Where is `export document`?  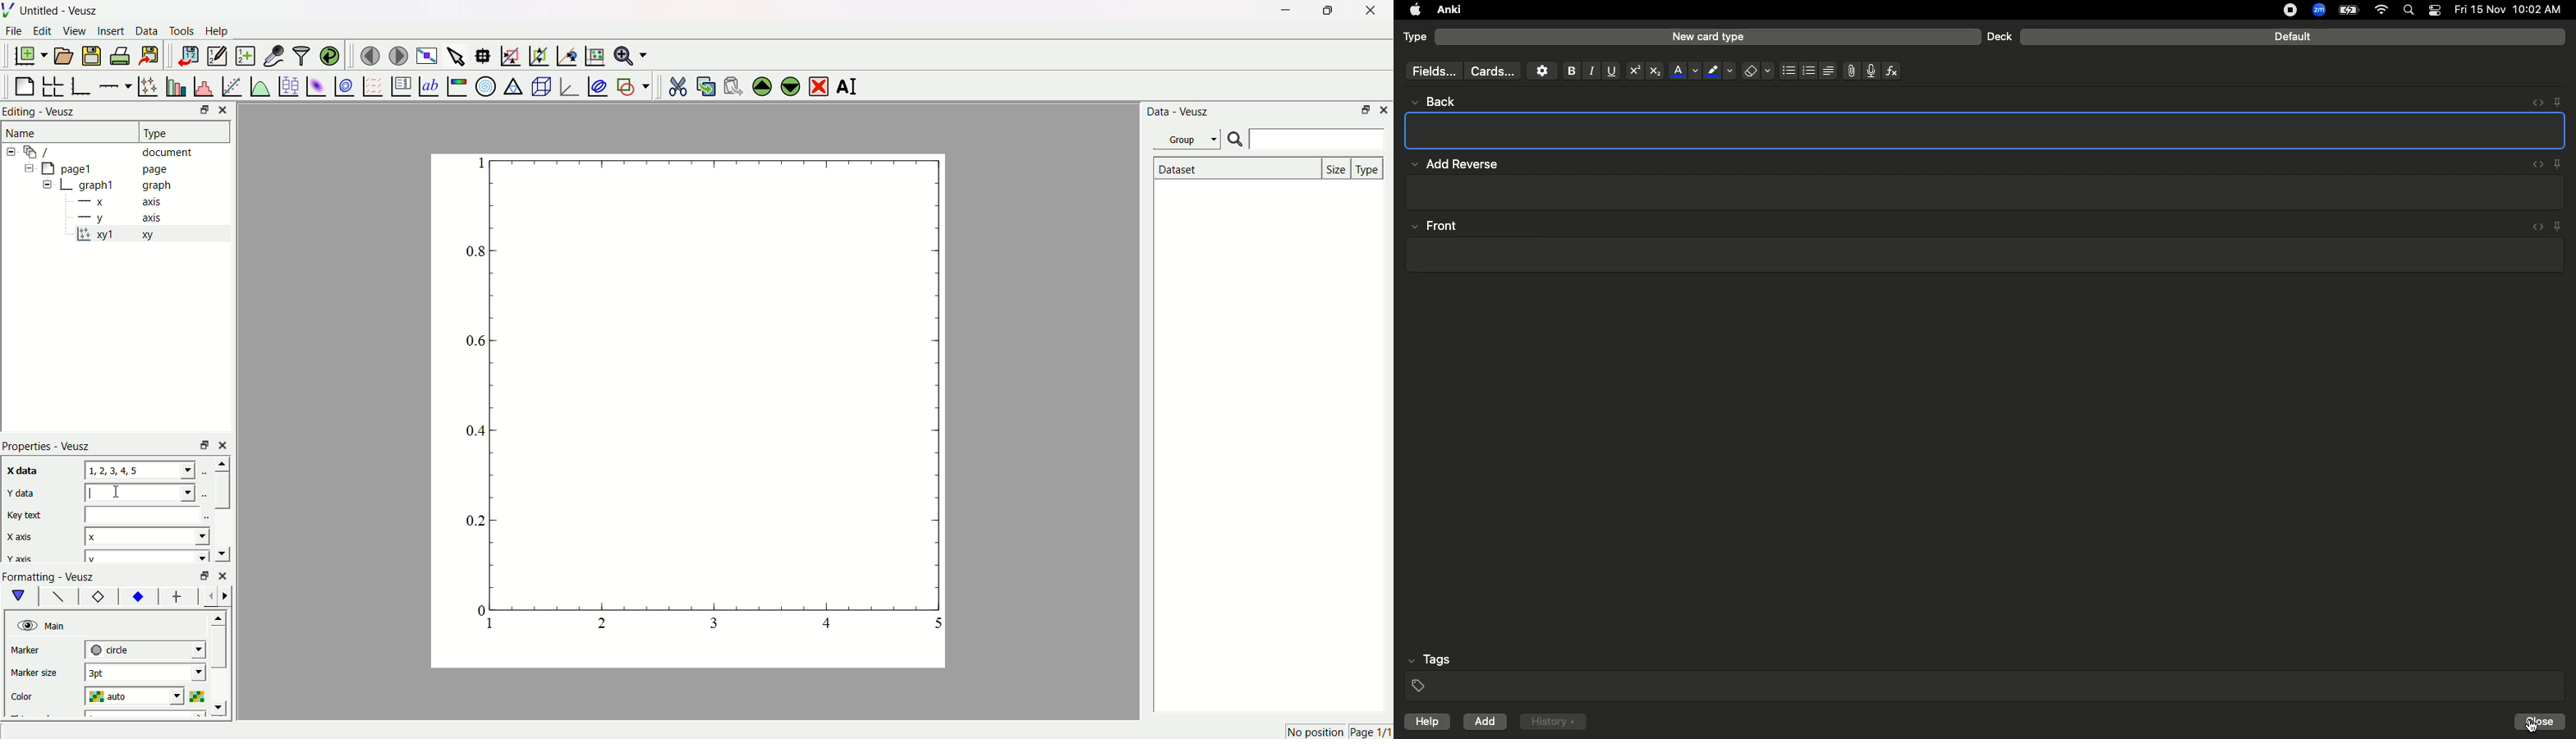
export document is located at coordinates (156, 55).